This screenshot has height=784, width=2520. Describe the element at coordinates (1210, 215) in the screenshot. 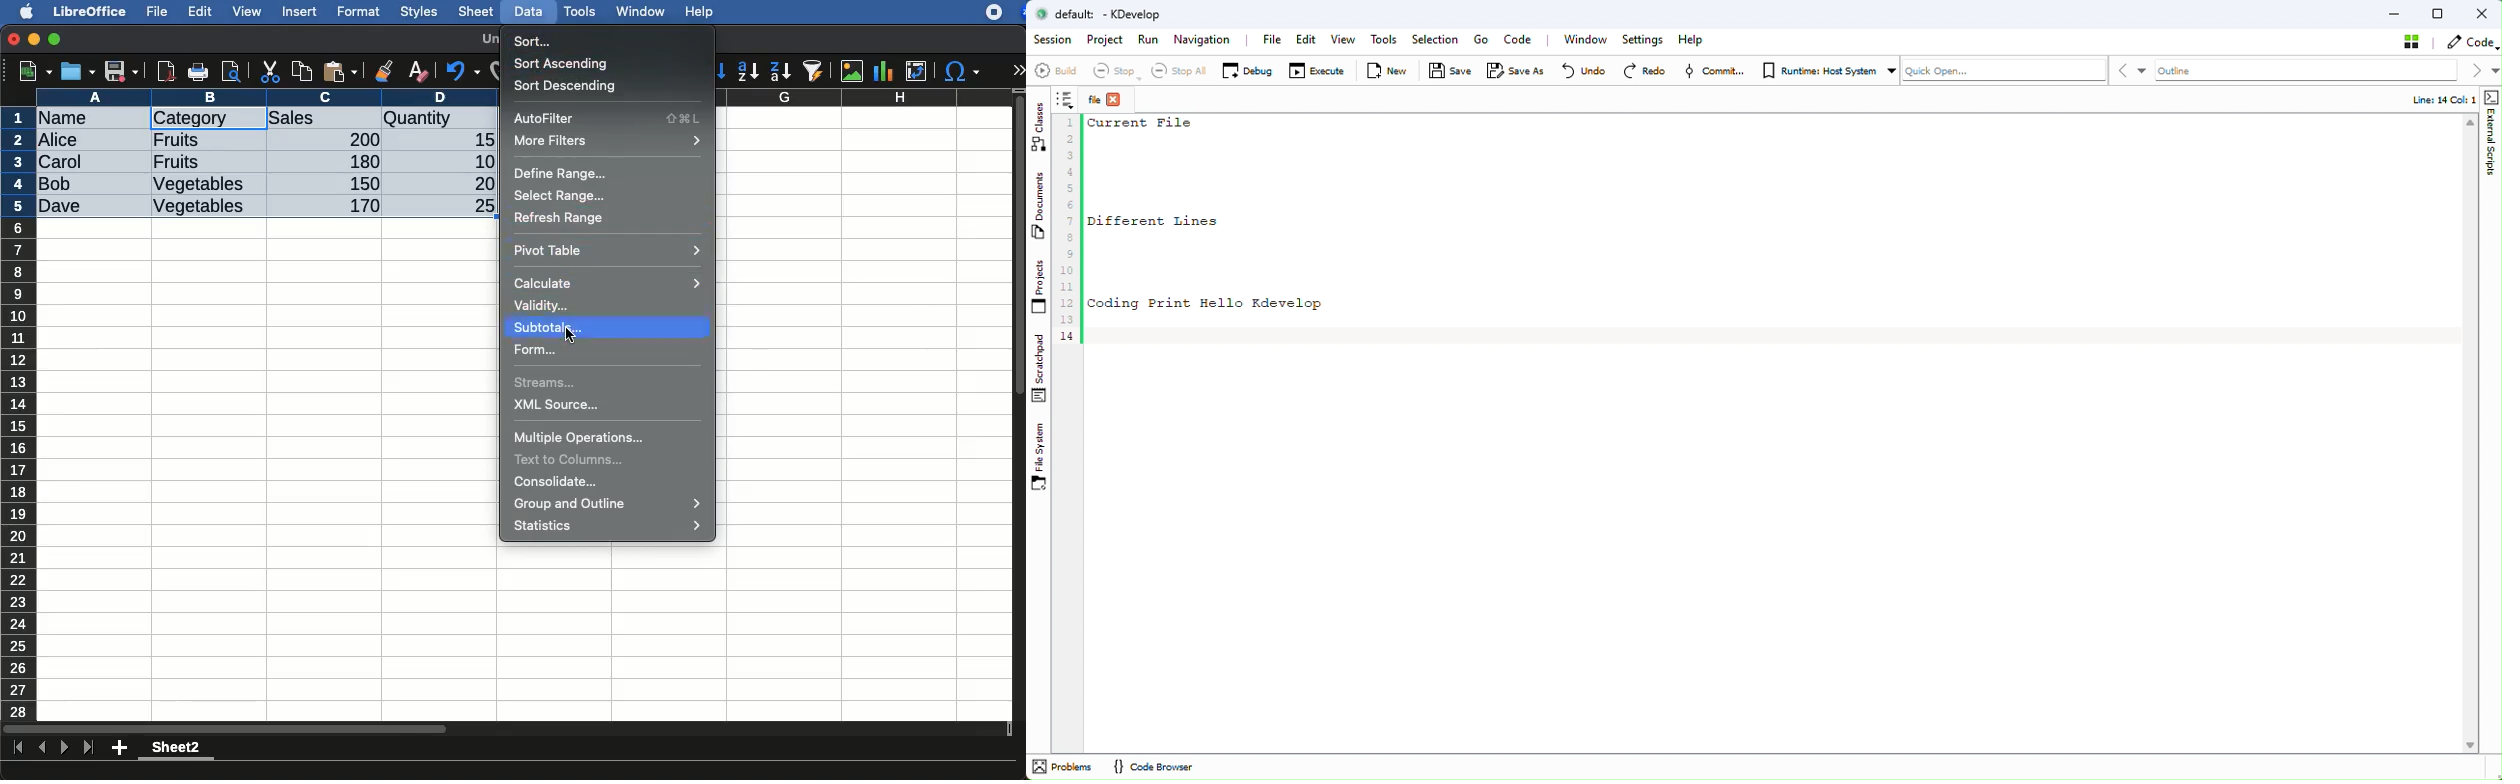

I see `text - Current File Different Lines Coding Print Hello Kdevelop` at that location.